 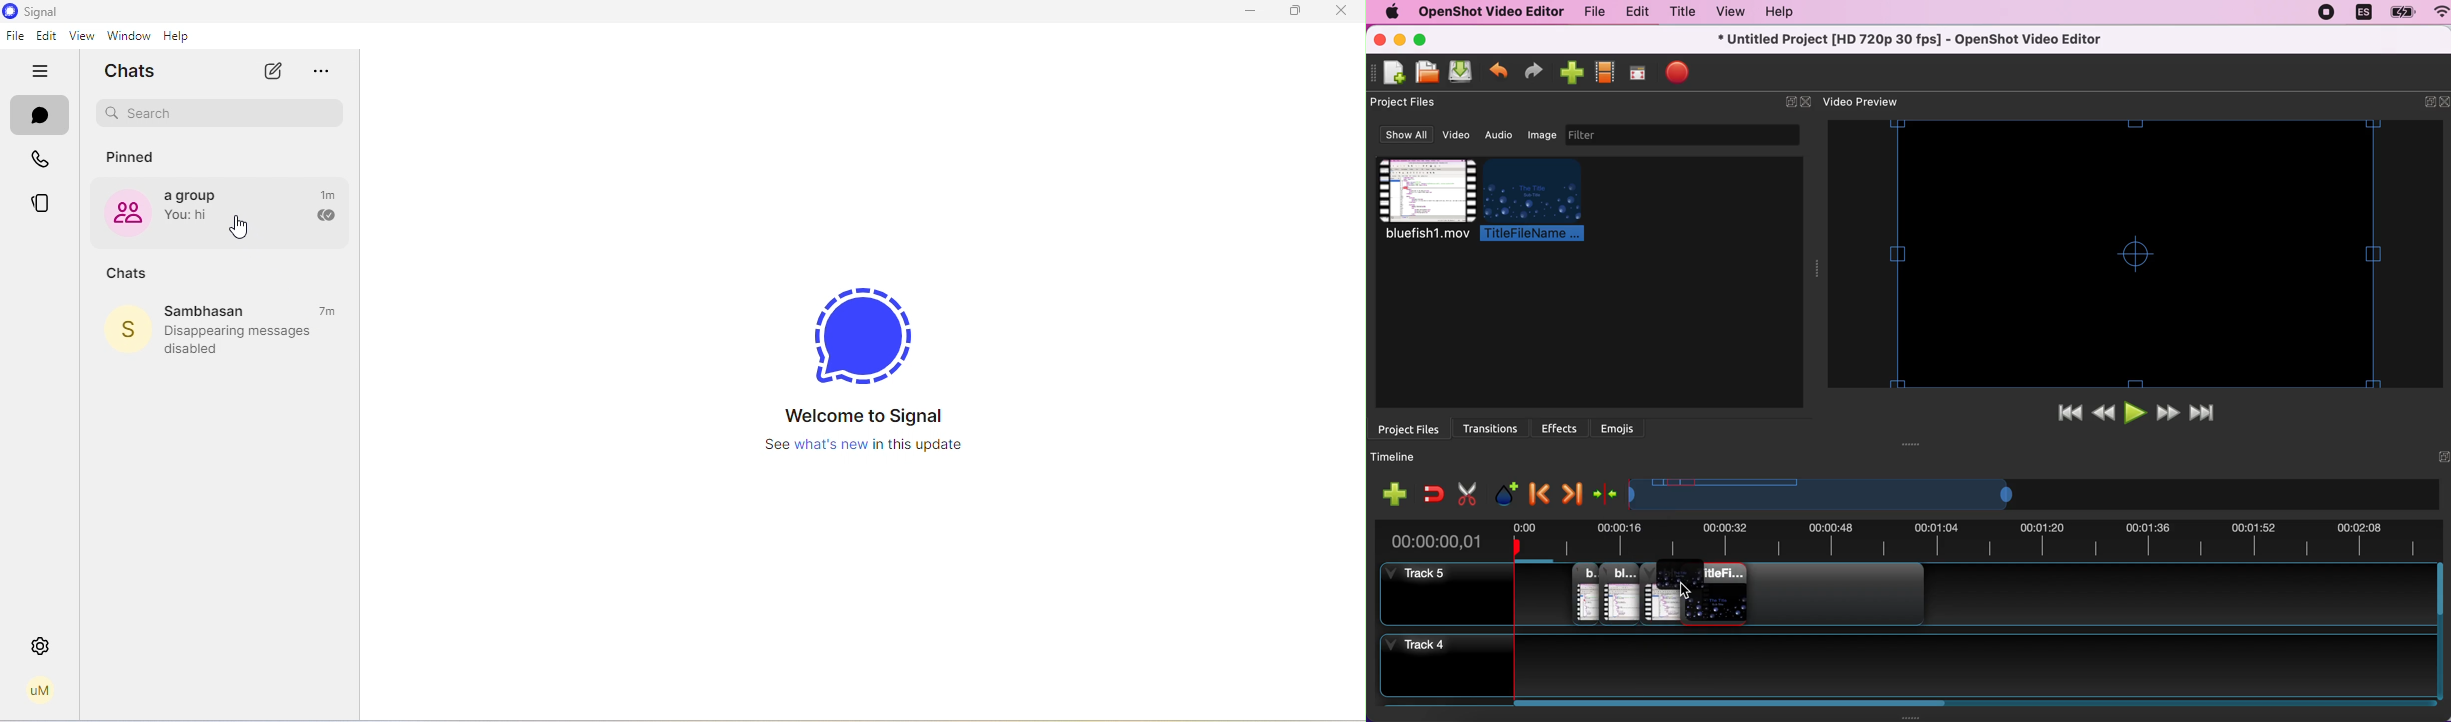 What do you see at coordinates (1980, 598) in the screenshot?
I see `track 5` at bounding box center [1980, 598].